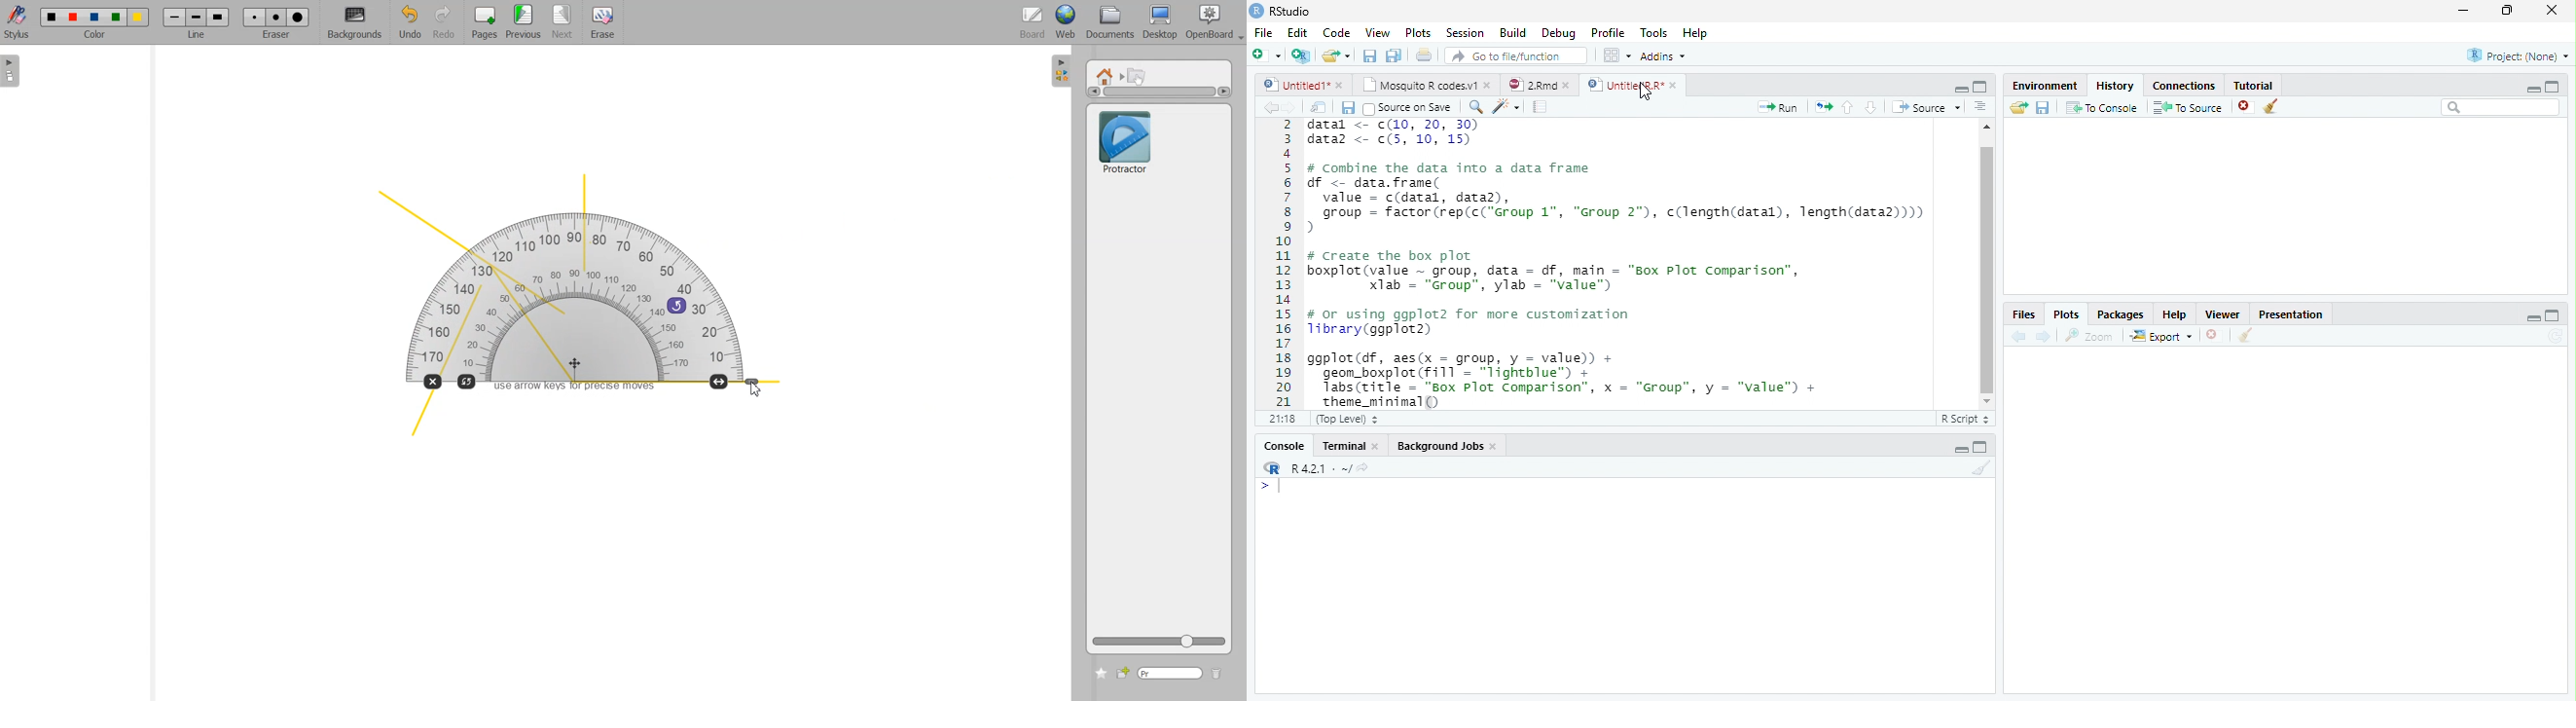  I want to click on R, so click(1272, 468).